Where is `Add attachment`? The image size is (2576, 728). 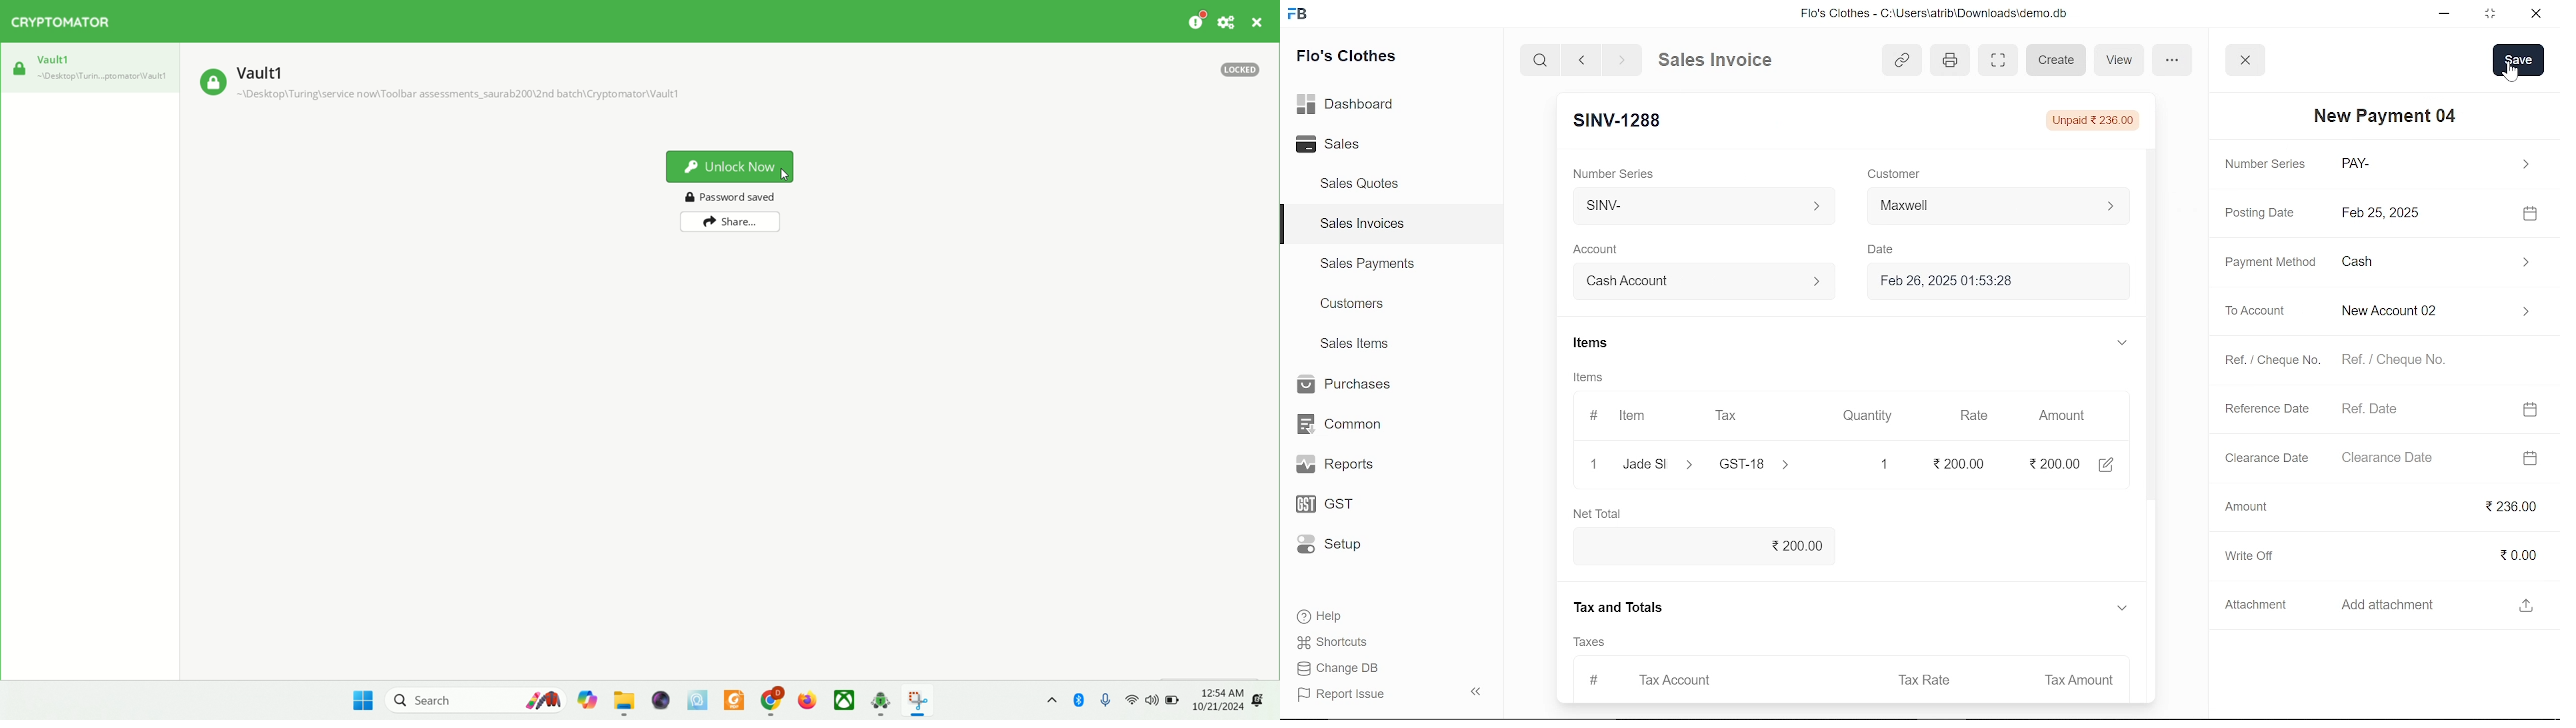
Add attachment is located at coordinates (2425, 604).